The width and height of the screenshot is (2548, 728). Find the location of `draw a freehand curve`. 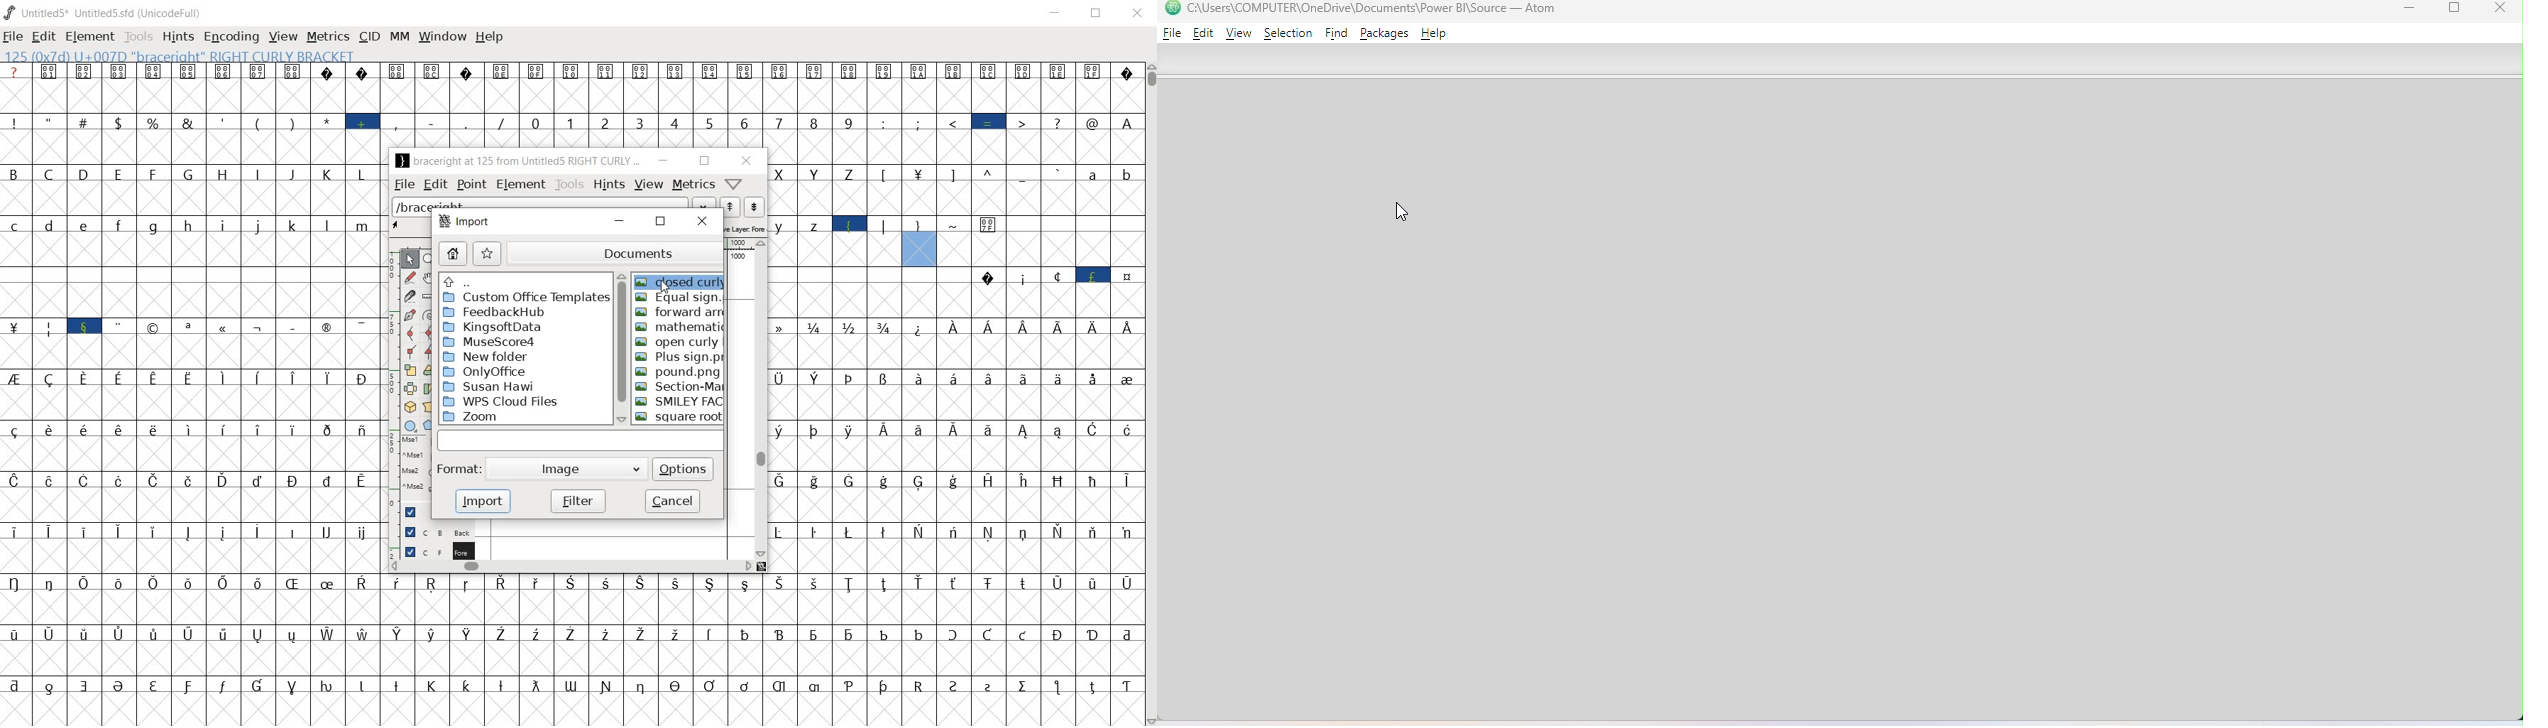

draw a freehand curve is located at coordinates (409, 276).